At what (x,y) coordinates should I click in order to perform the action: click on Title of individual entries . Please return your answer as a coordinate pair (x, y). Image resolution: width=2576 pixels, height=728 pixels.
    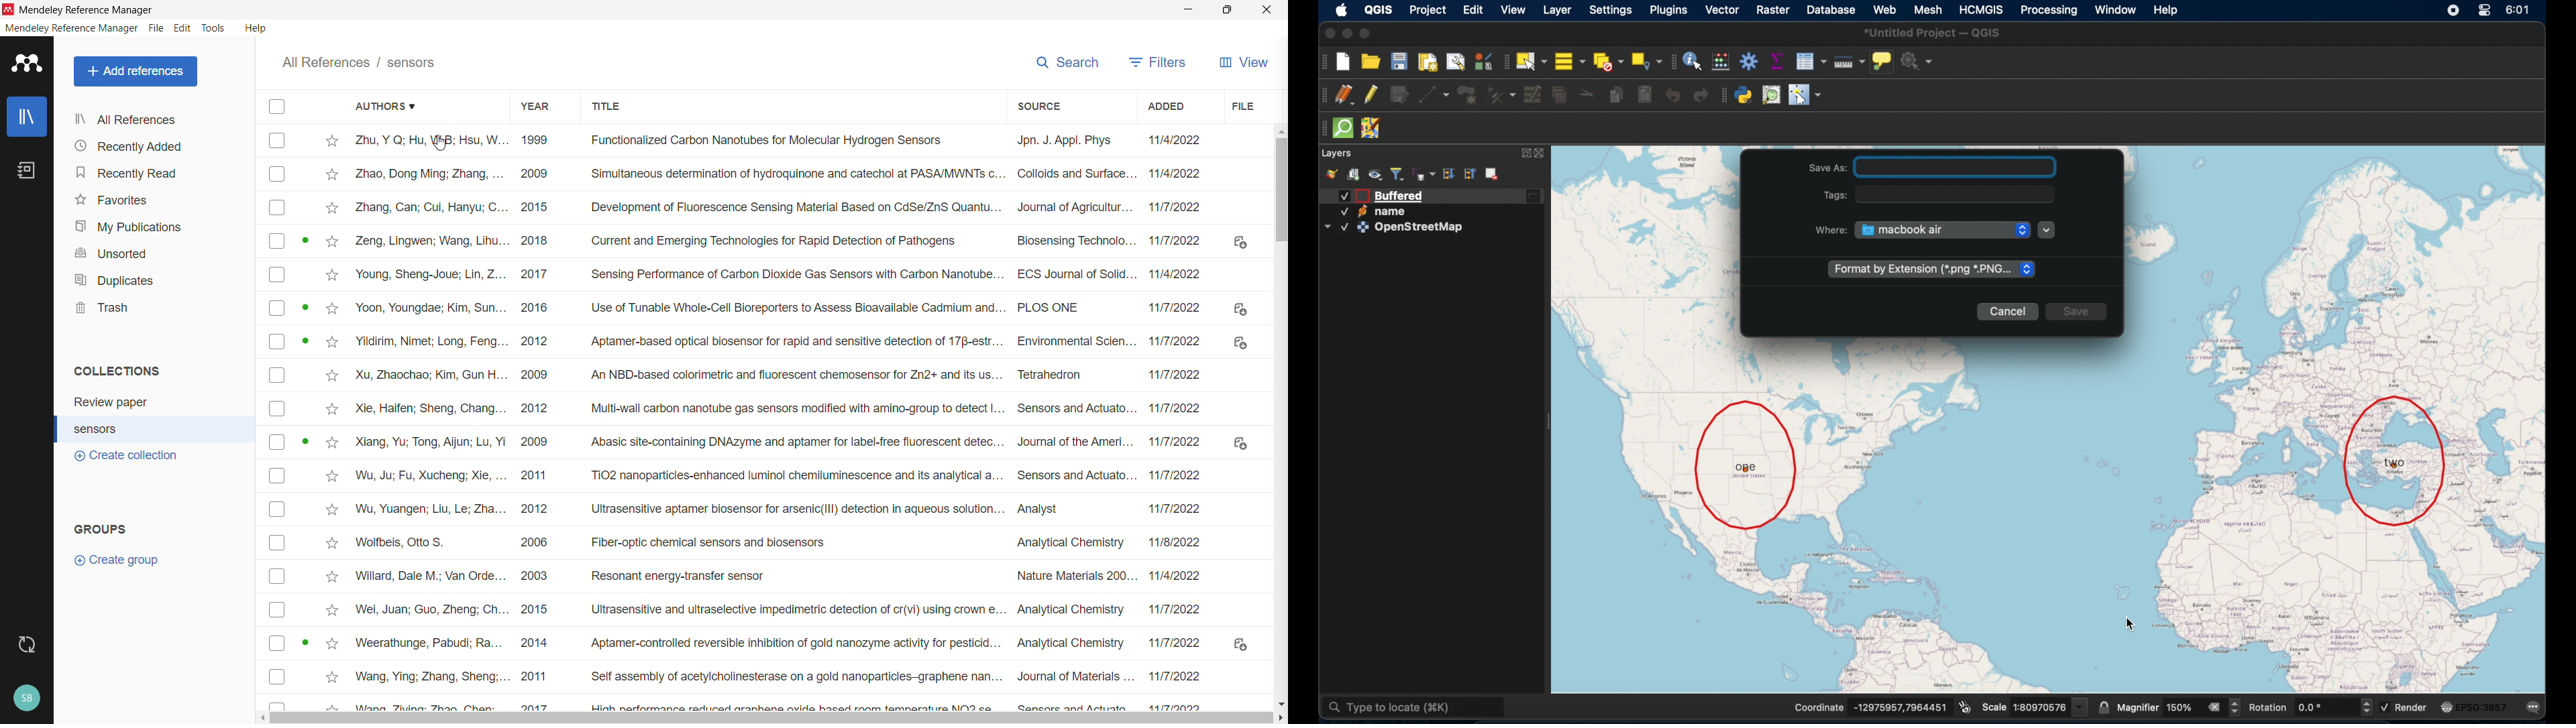
    Looking at the image, I should click on (793, 420).